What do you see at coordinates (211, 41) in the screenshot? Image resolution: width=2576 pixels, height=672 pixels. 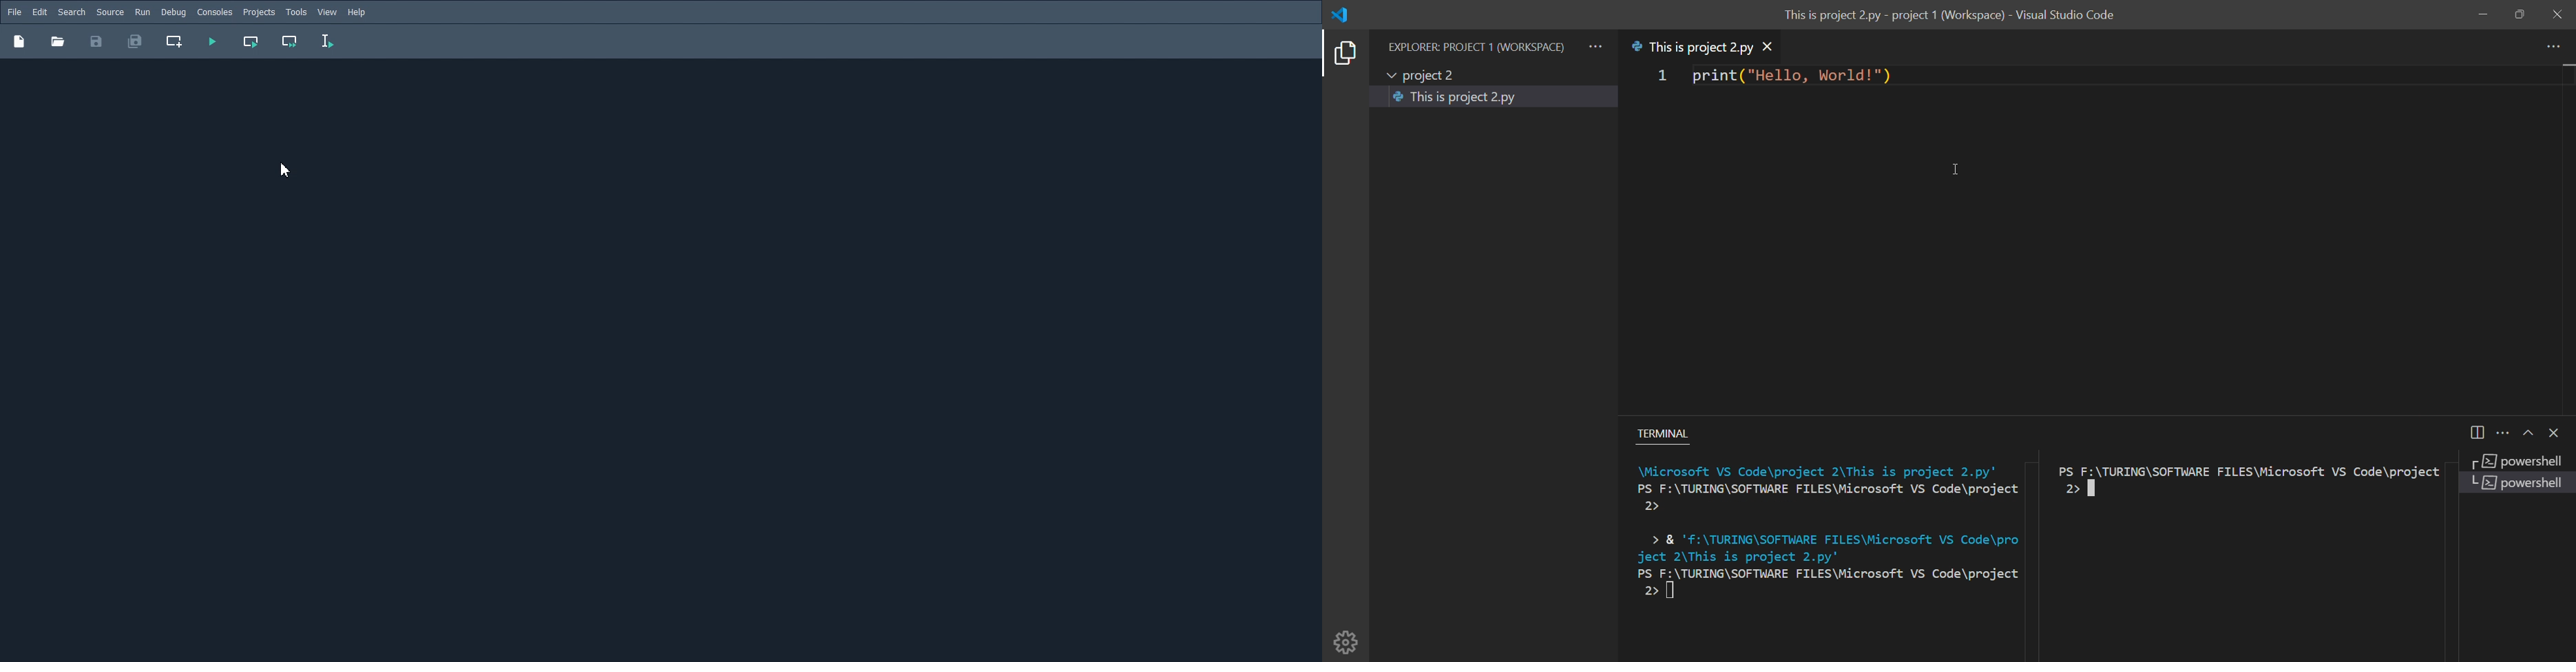 I see `Run File` at bounding box center [211, 41].